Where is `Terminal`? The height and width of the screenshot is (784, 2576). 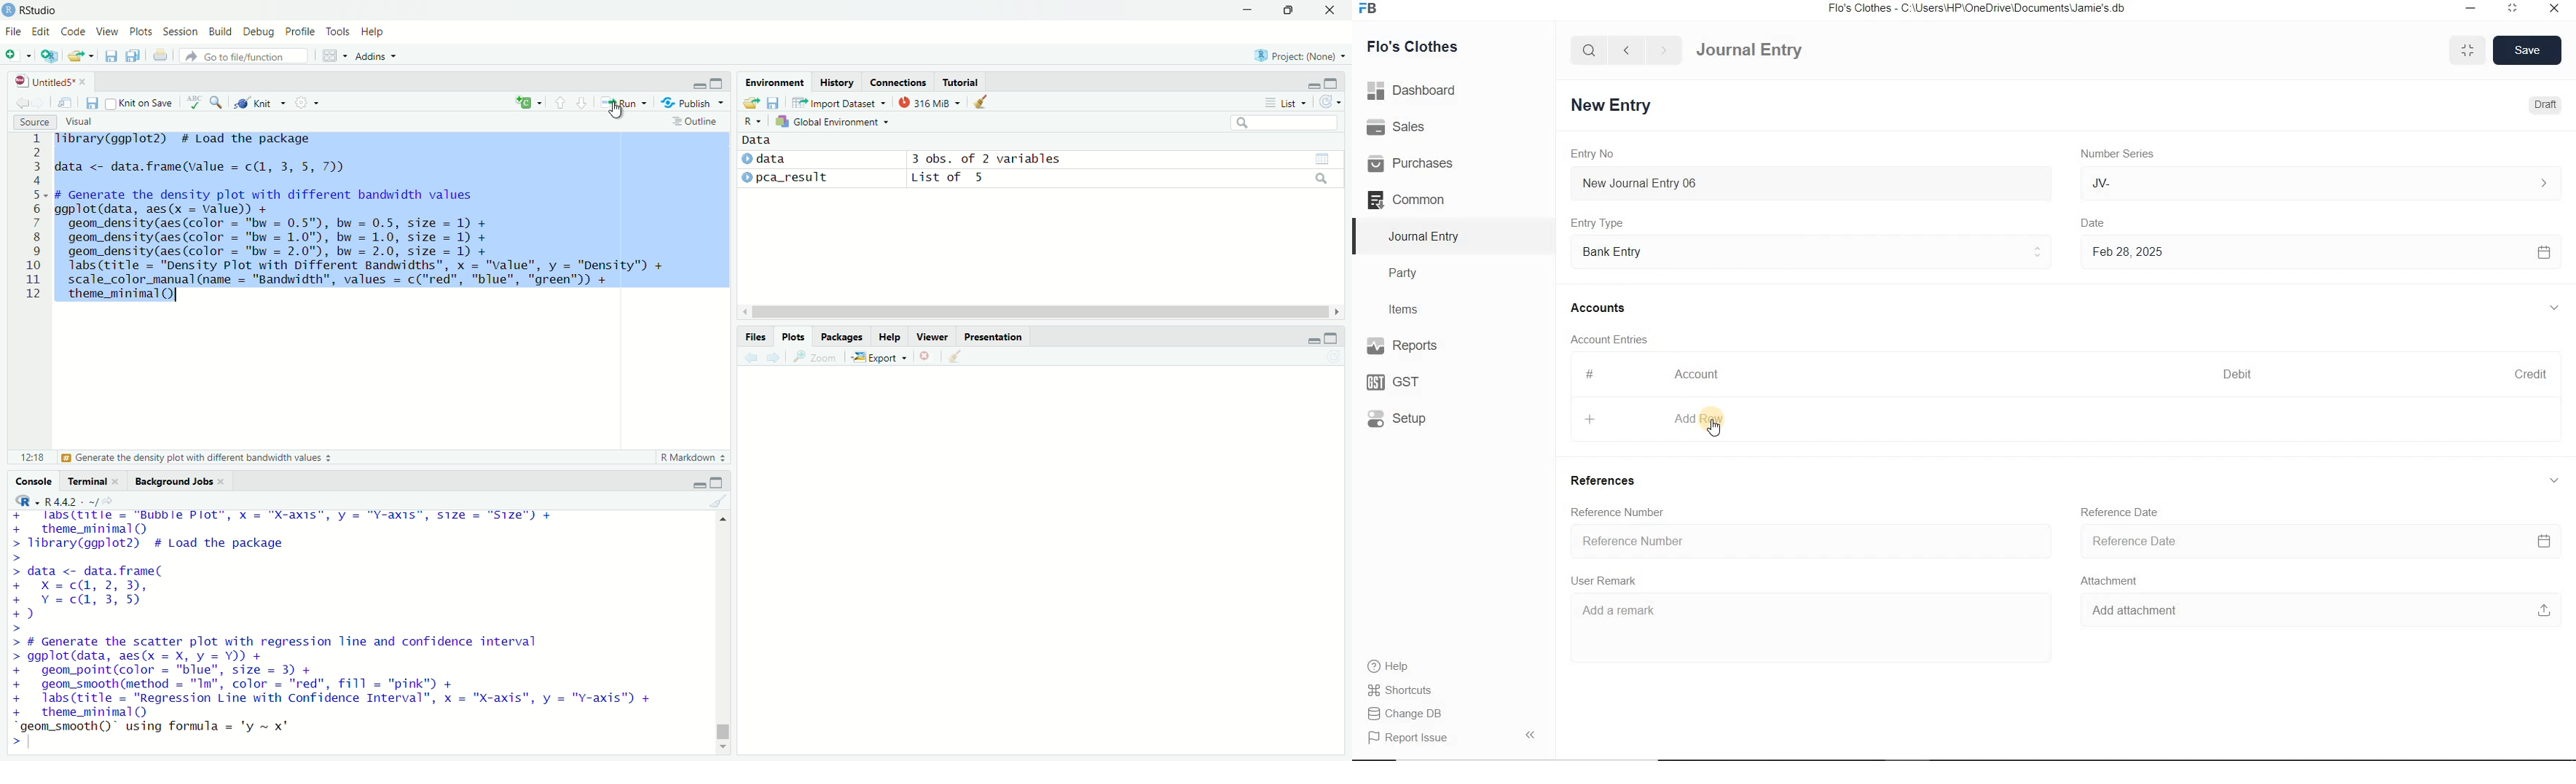 Terminal is located at coordinates (87, 481).